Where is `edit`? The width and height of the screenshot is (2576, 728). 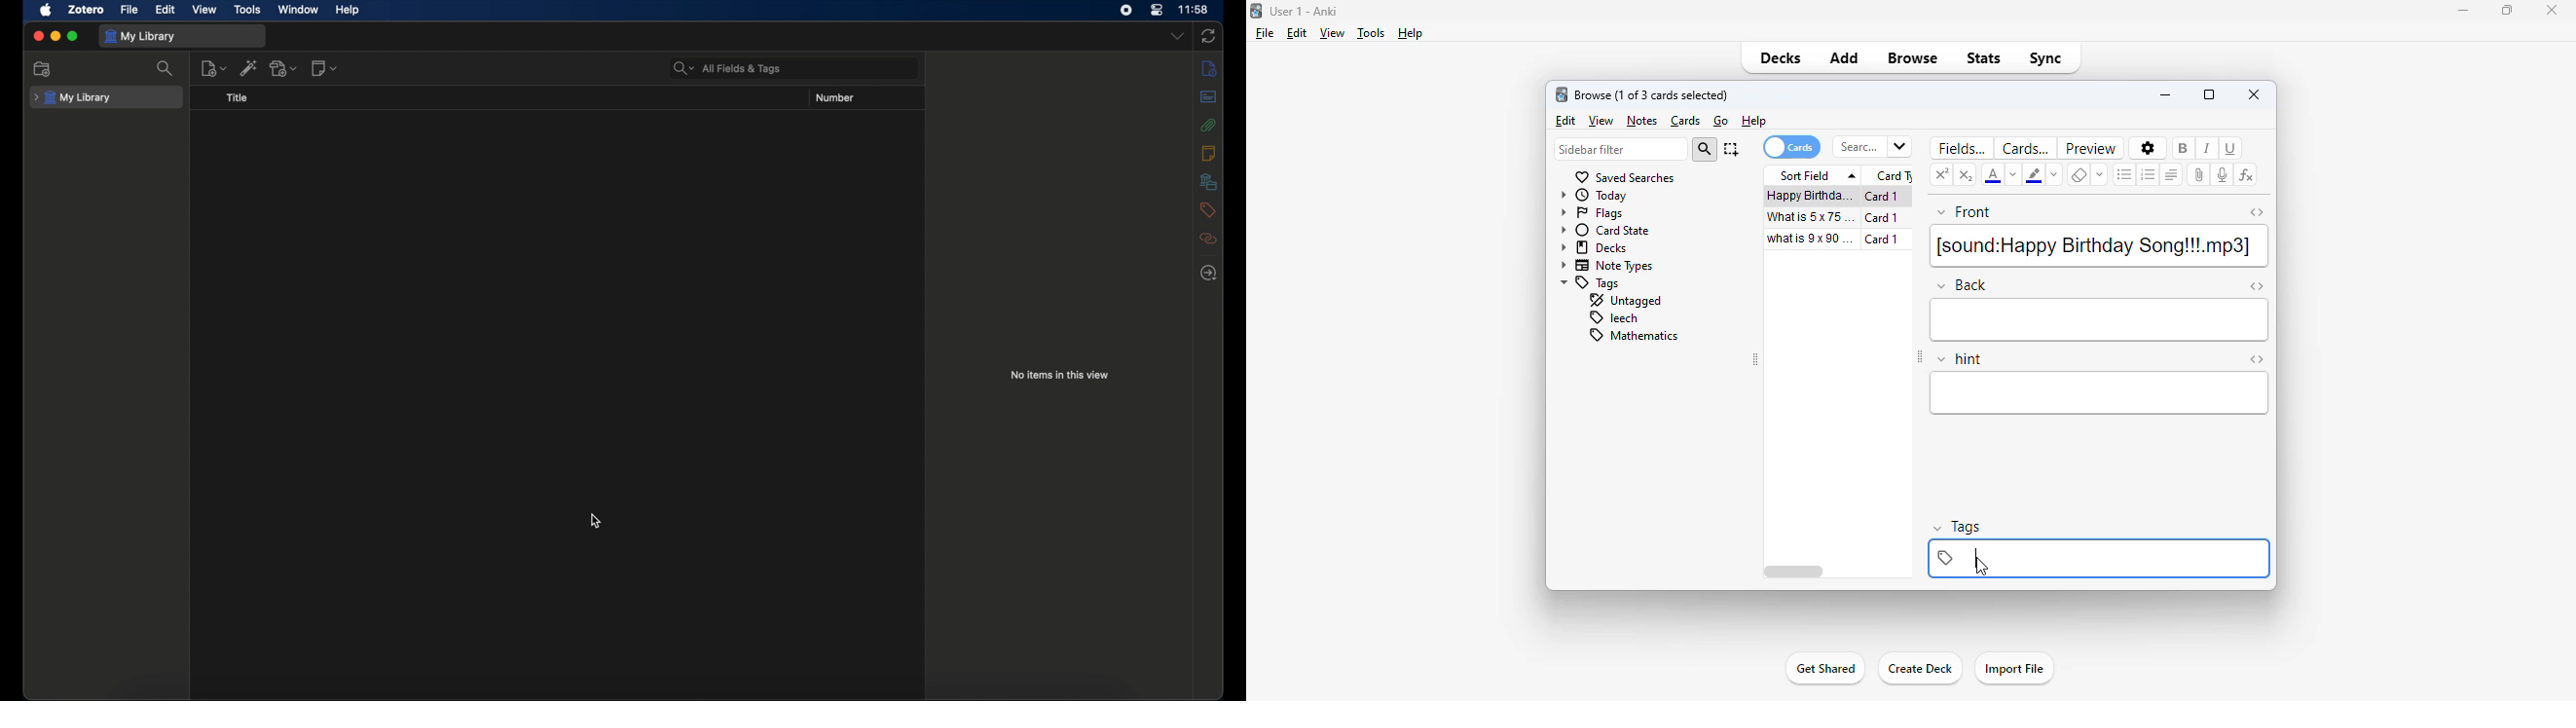
edit is located at coordinates (1297, 33).